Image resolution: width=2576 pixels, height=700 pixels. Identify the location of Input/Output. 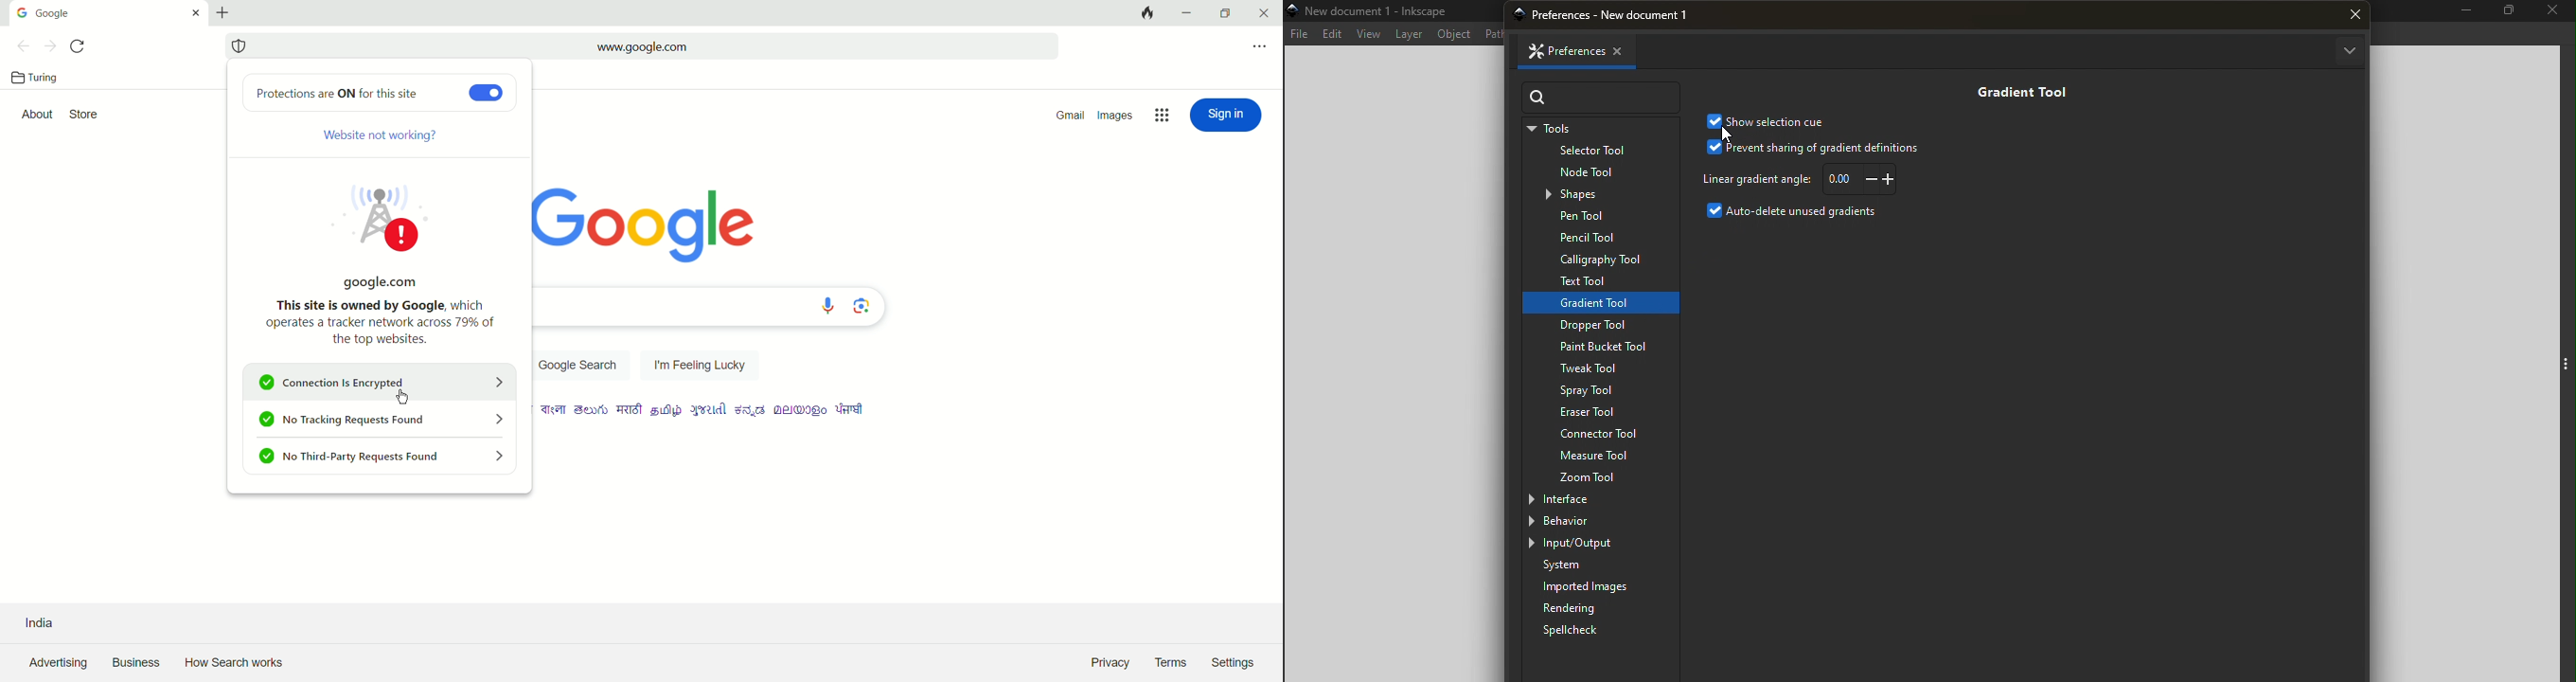
(1590, 544).